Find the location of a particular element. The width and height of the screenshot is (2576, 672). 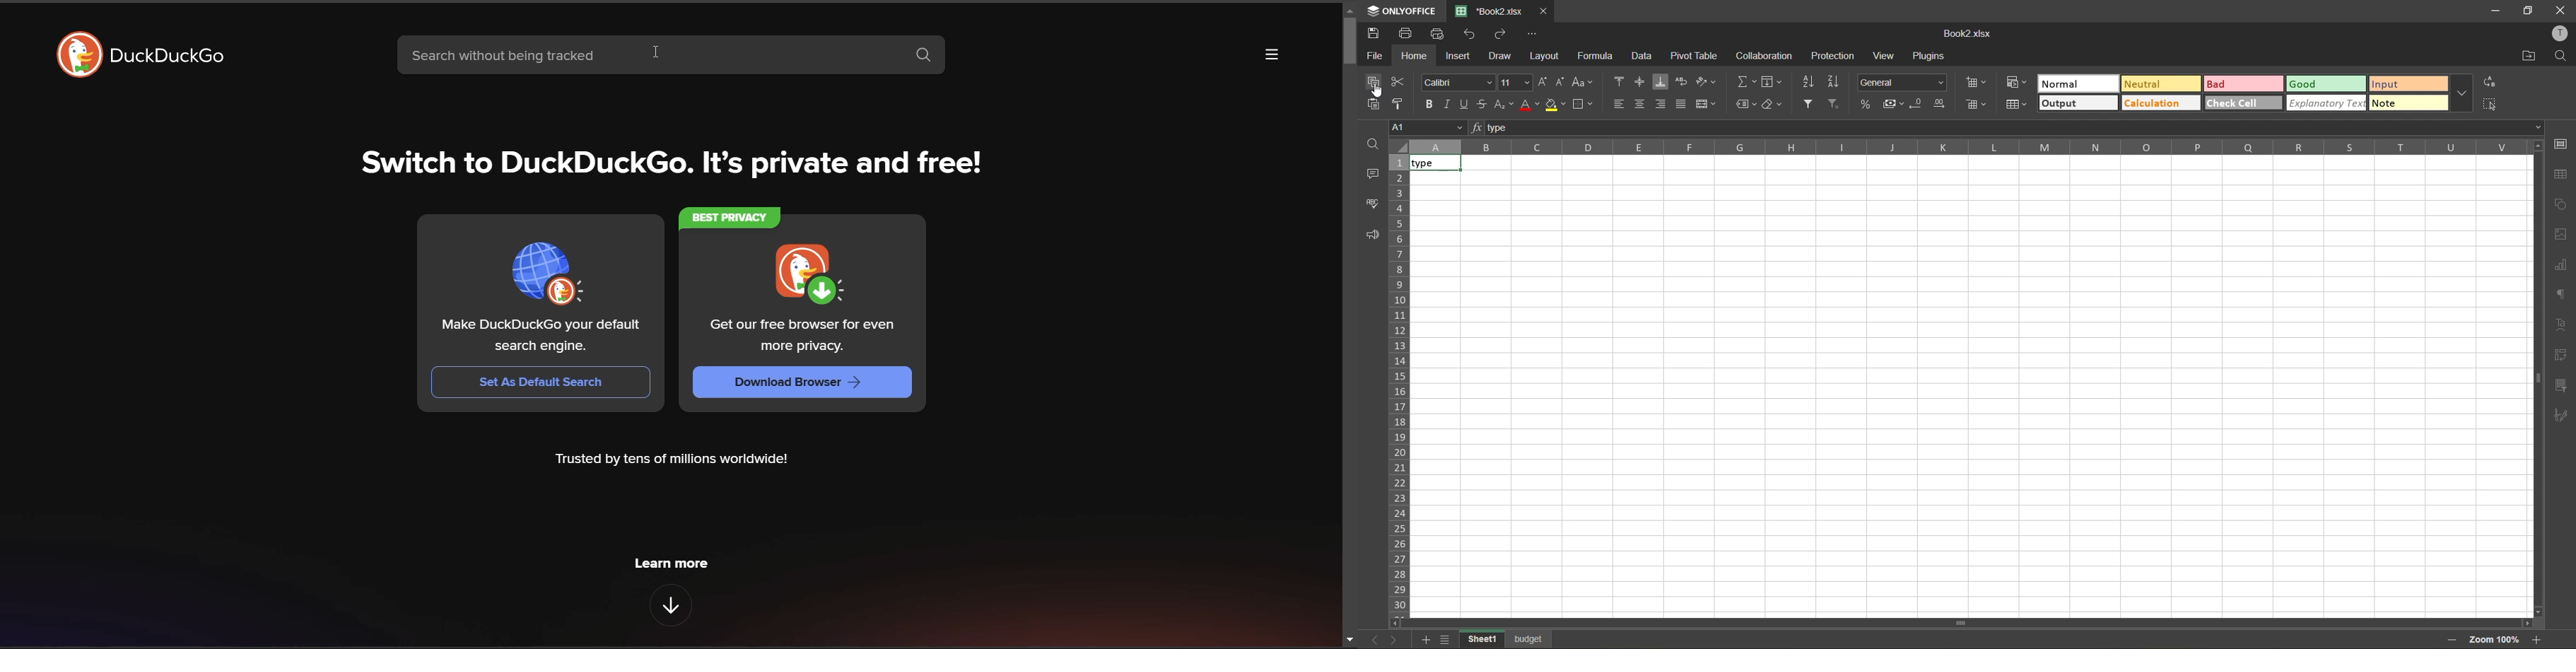

merge and center is located at coordinates (1707, 104).